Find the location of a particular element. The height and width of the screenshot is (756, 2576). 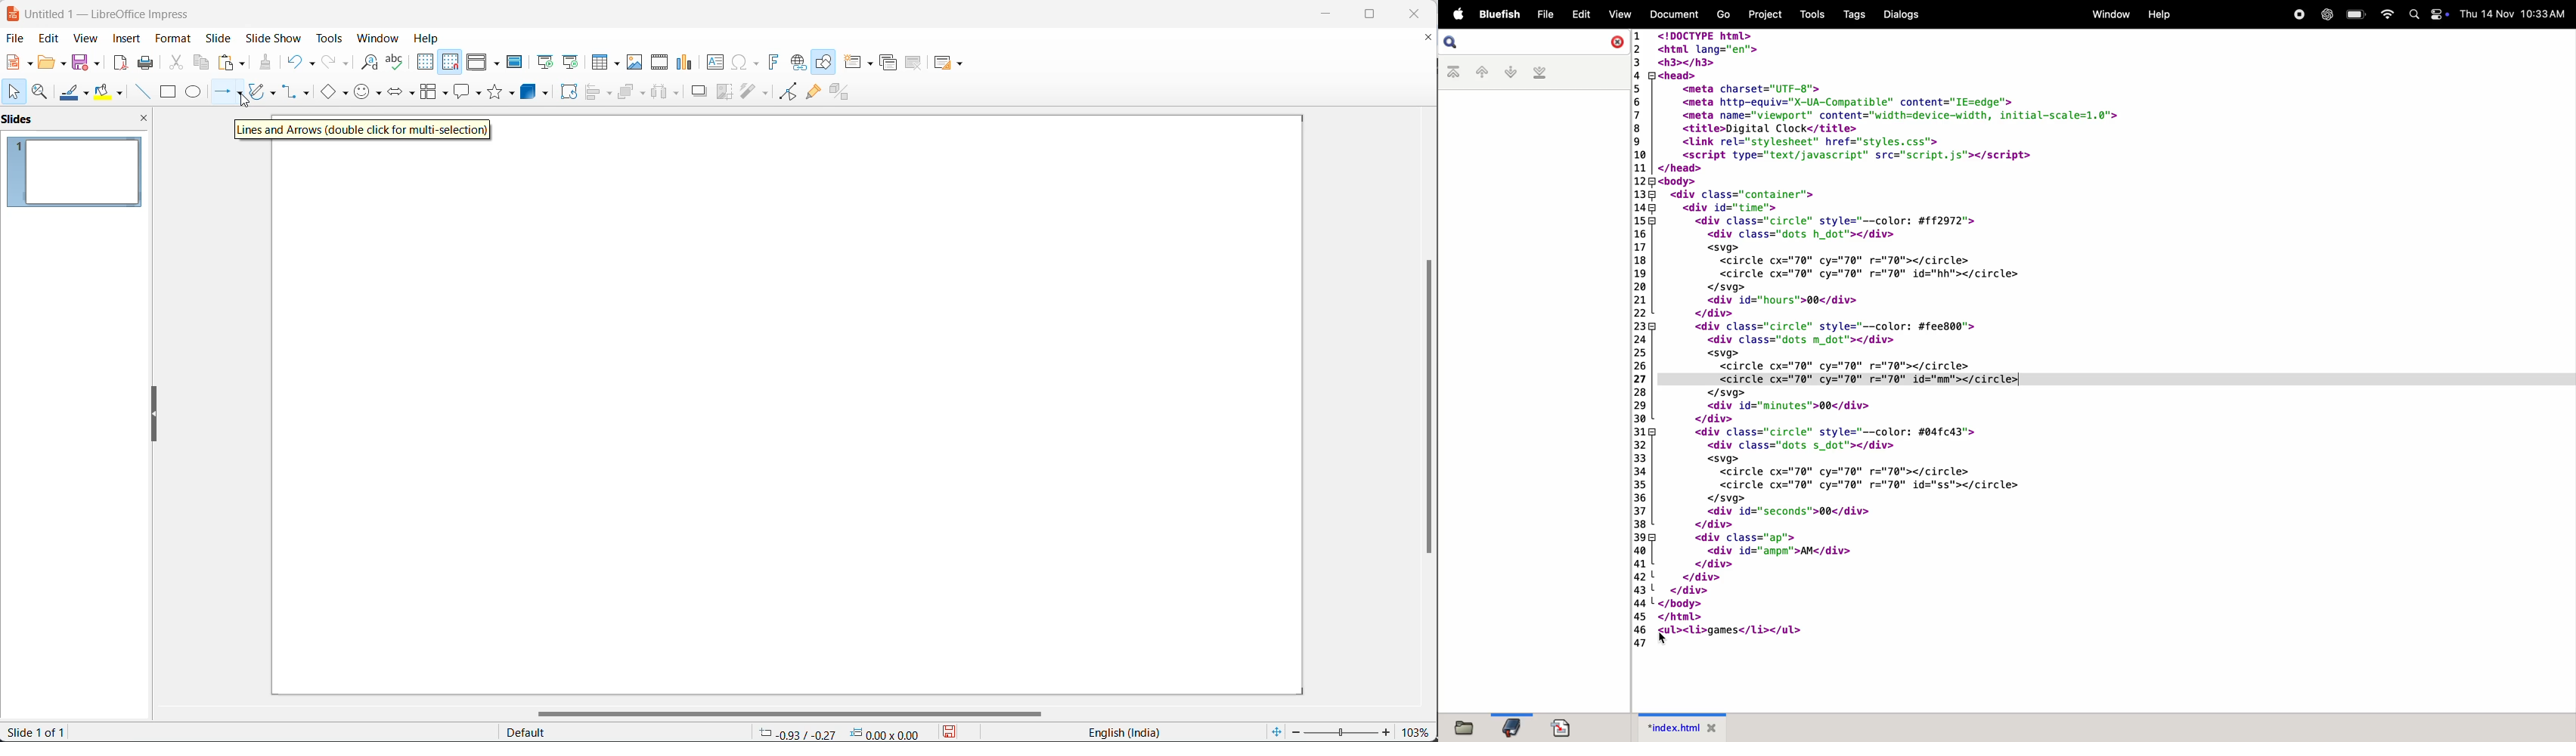

align is located at coordinates (600, 93).